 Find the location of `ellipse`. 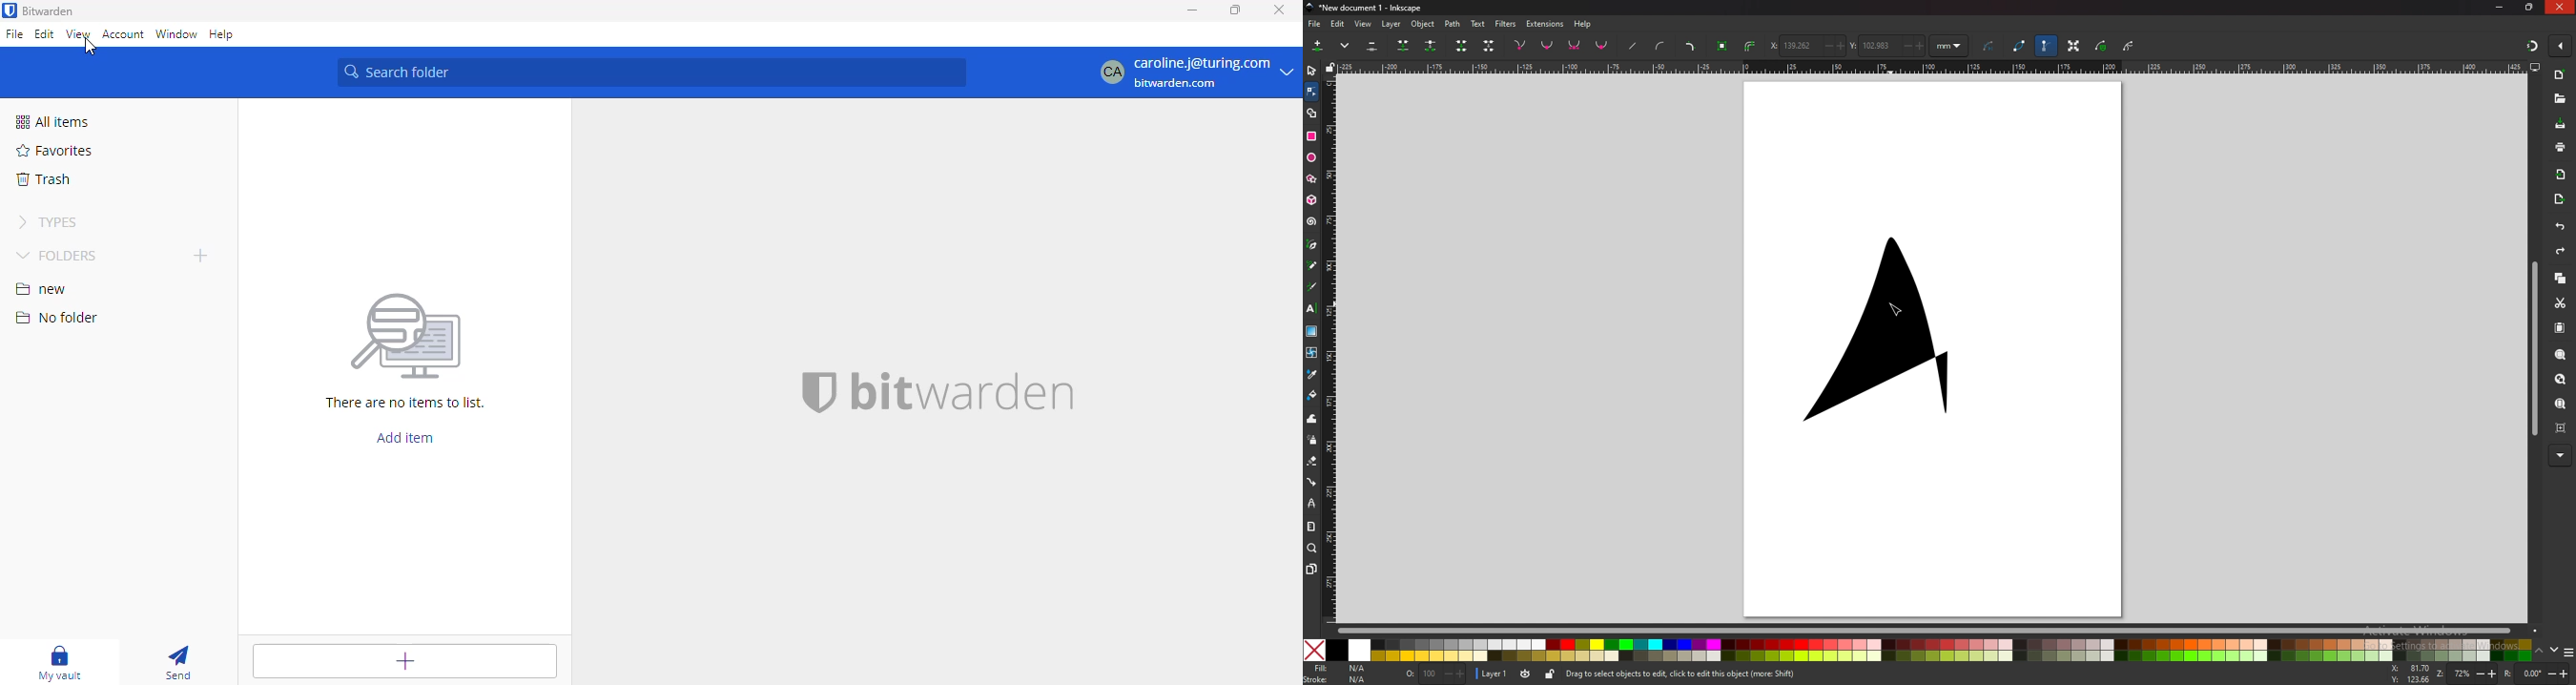

ellipse is located at coordinates (1312, 156).